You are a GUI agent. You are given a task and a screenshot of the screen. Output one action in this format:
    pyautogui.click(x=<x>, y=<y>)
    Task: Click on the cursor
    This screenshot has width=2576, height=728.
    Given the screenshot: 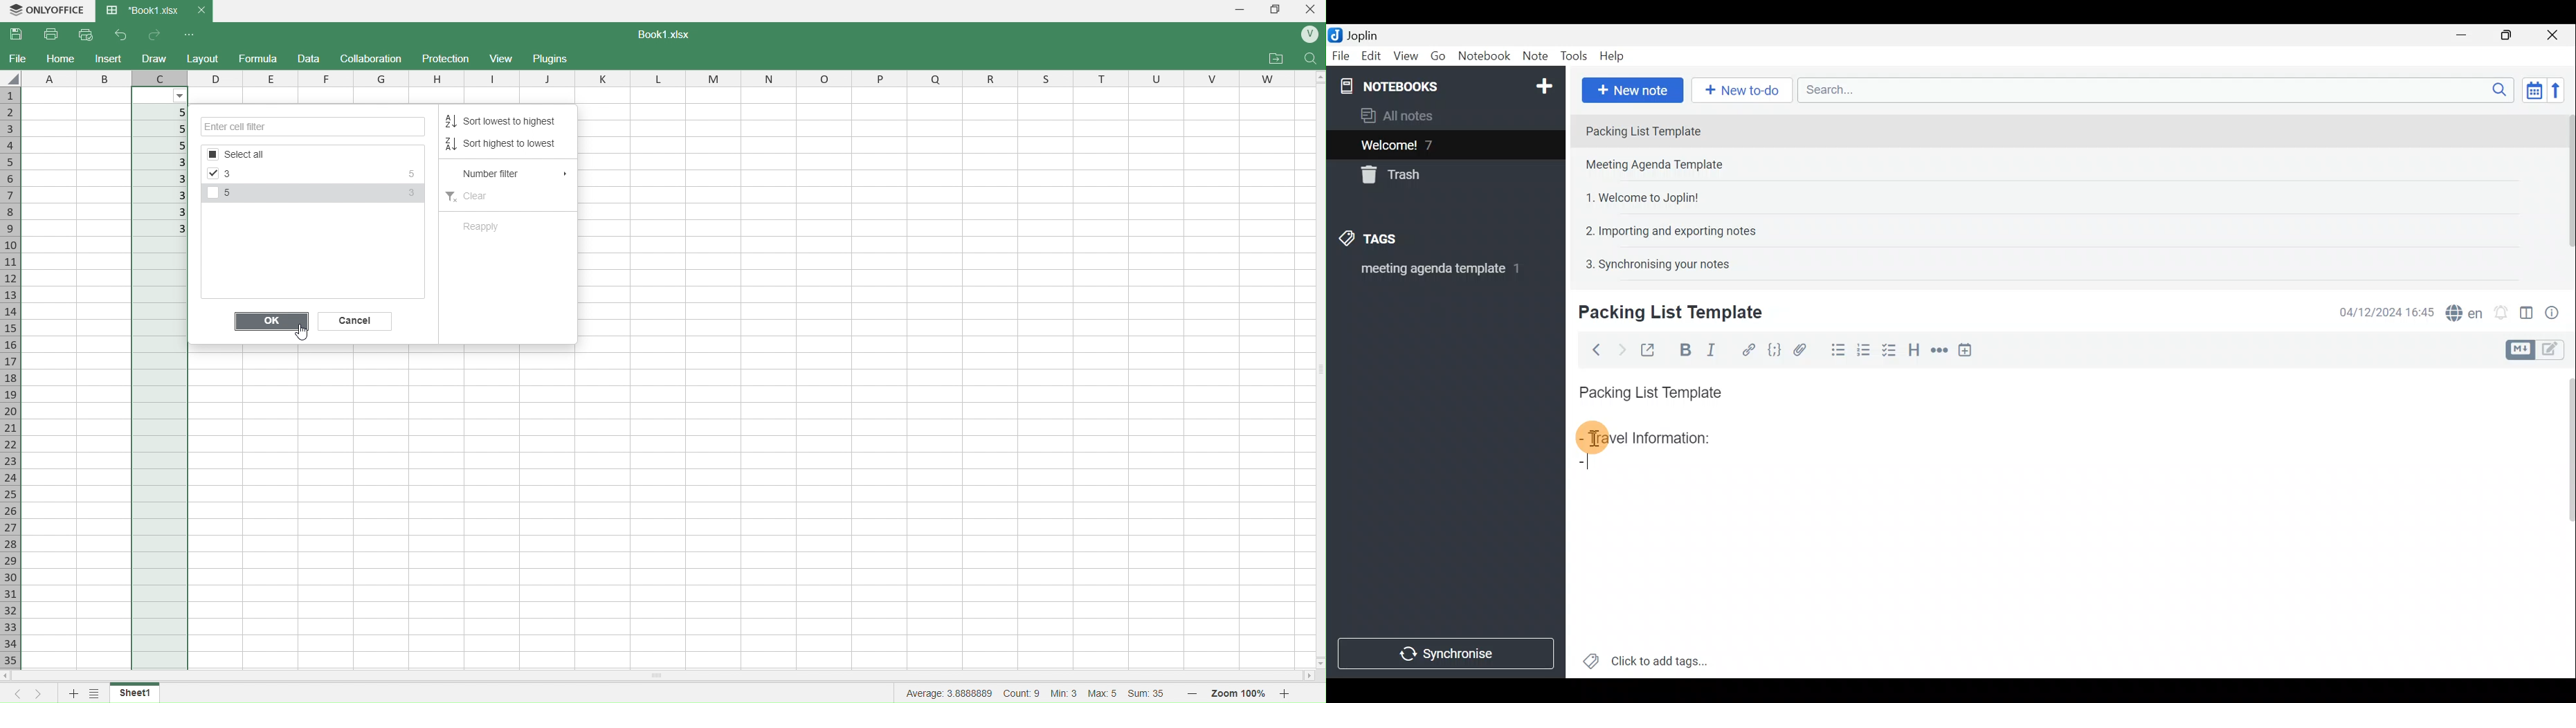 What is the action you would take?
    pyautogui.click(x=1593, y=441)
    